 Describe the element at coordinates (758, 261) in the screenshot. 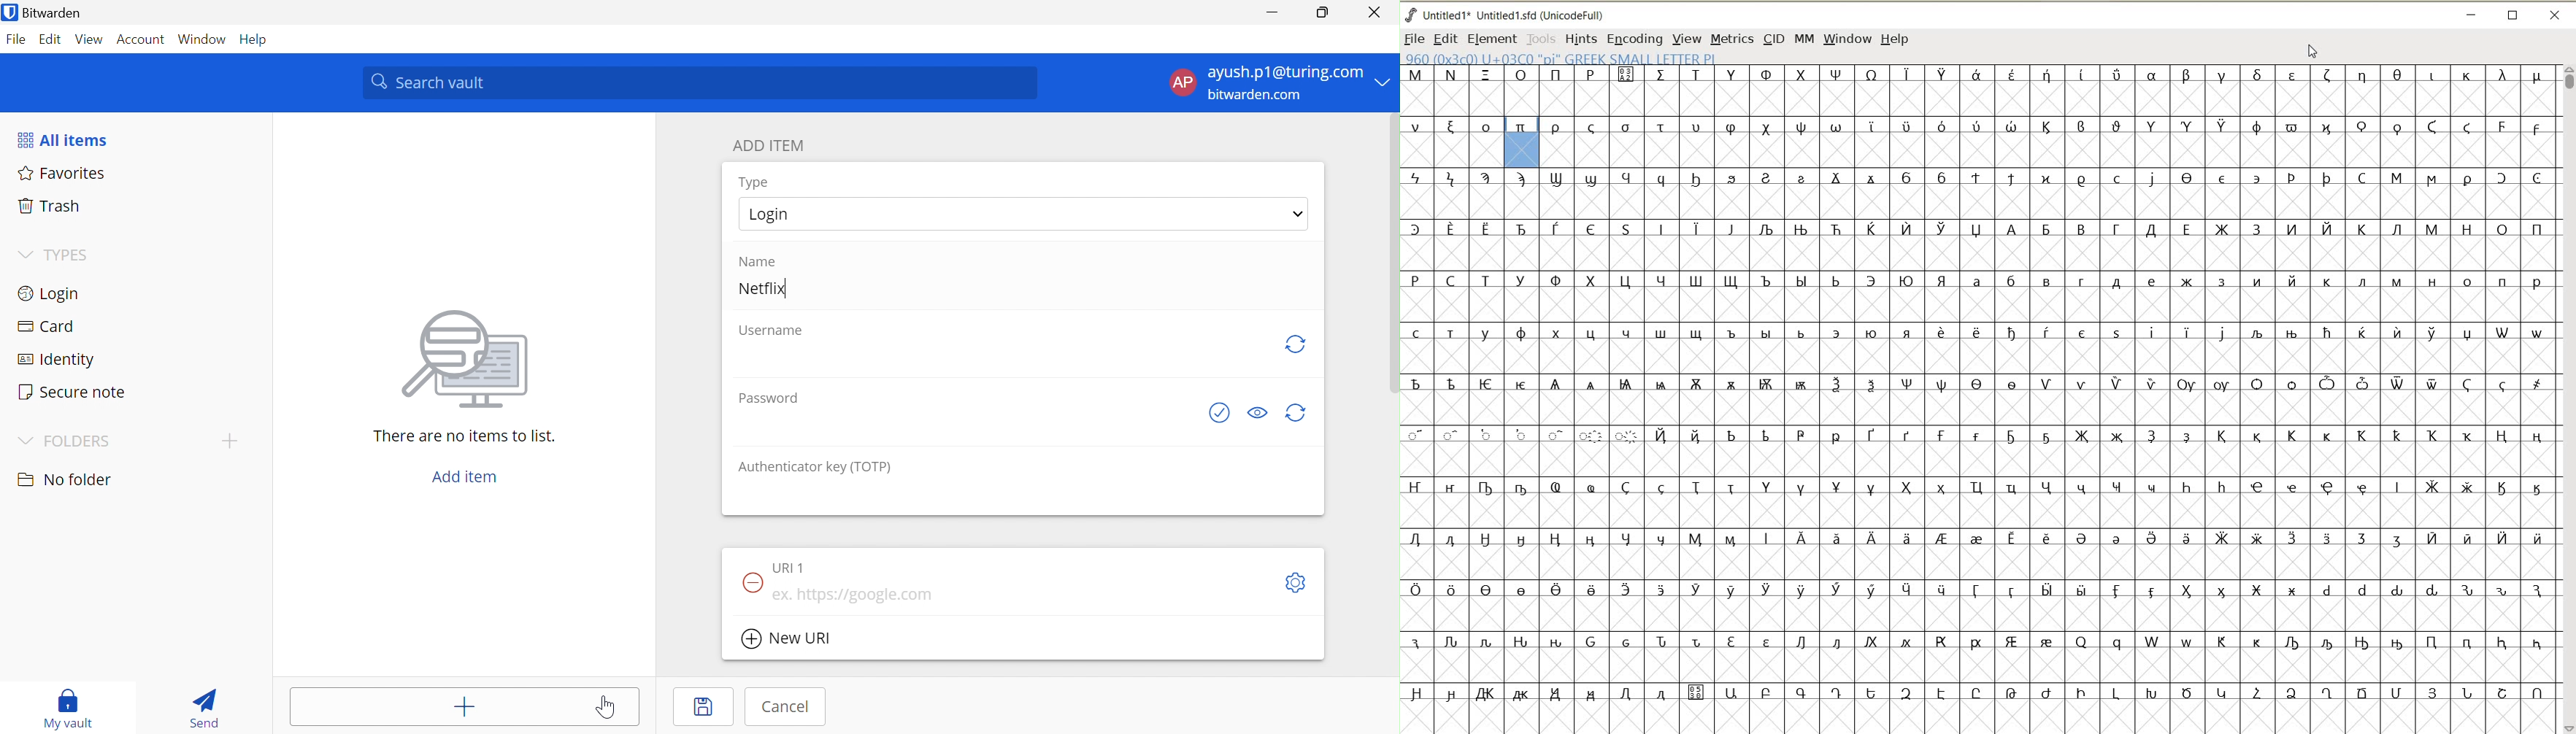

I see `Name` at that location.